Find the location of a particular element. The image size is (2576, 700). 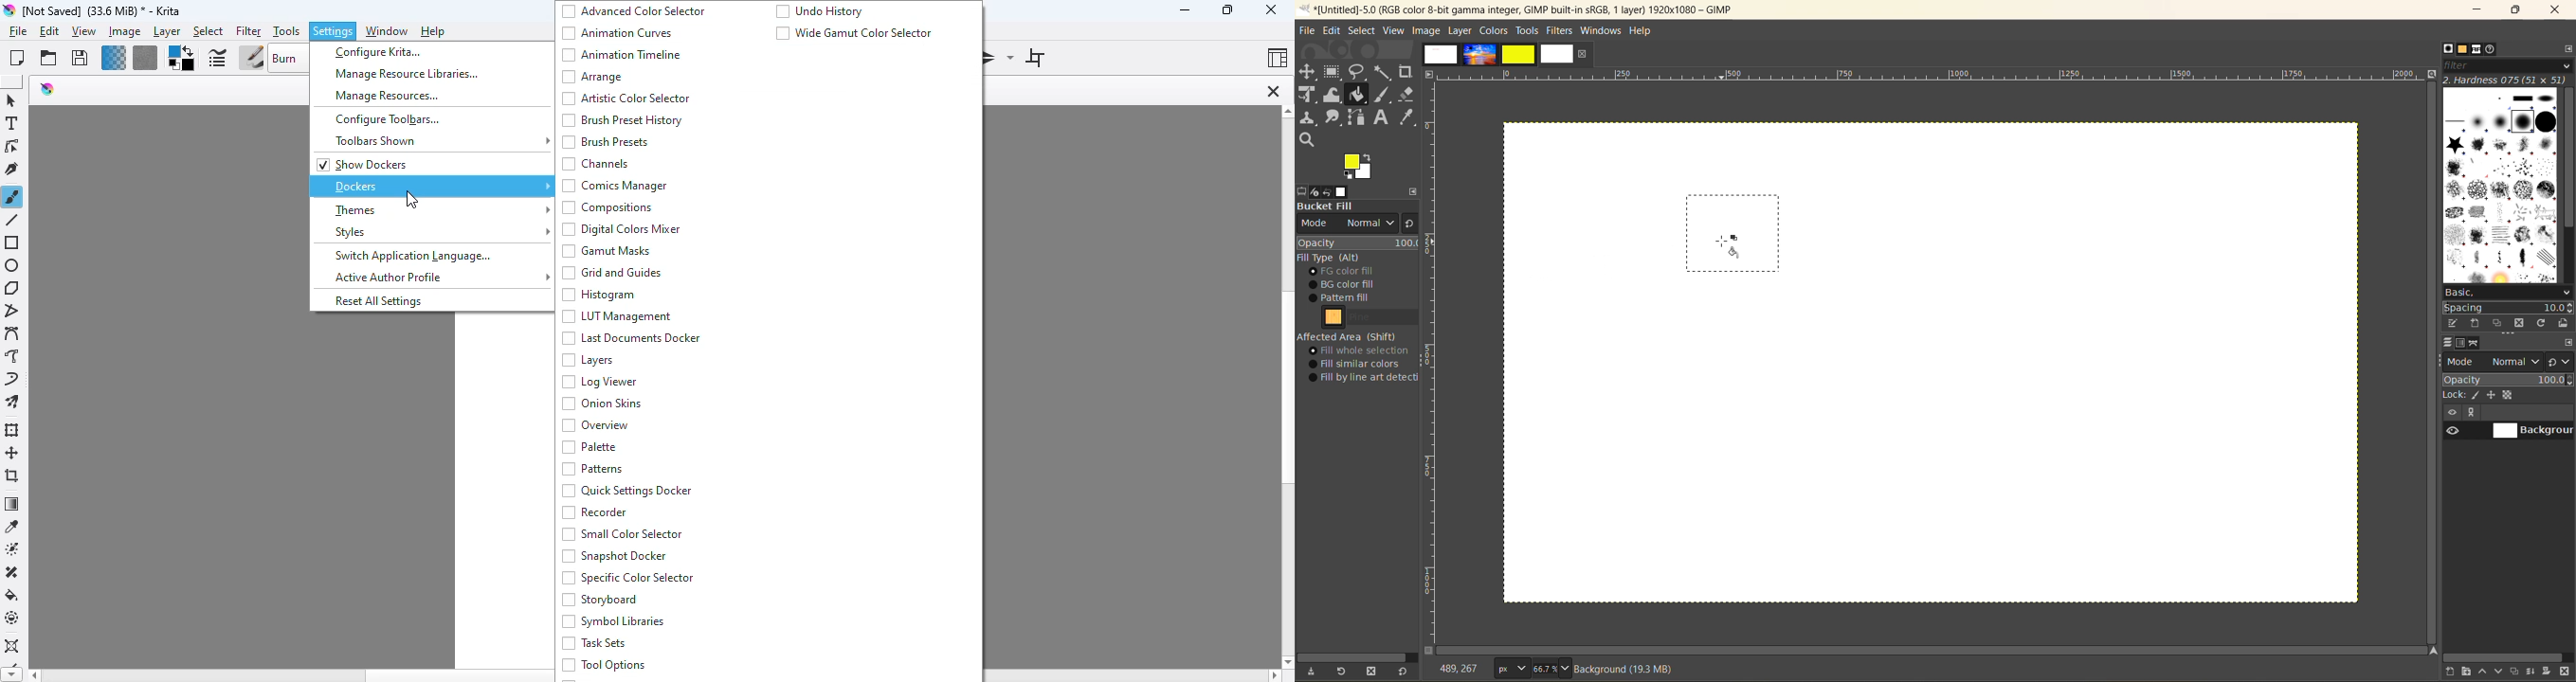

rectangle tool is located at coordinates (13, 243).